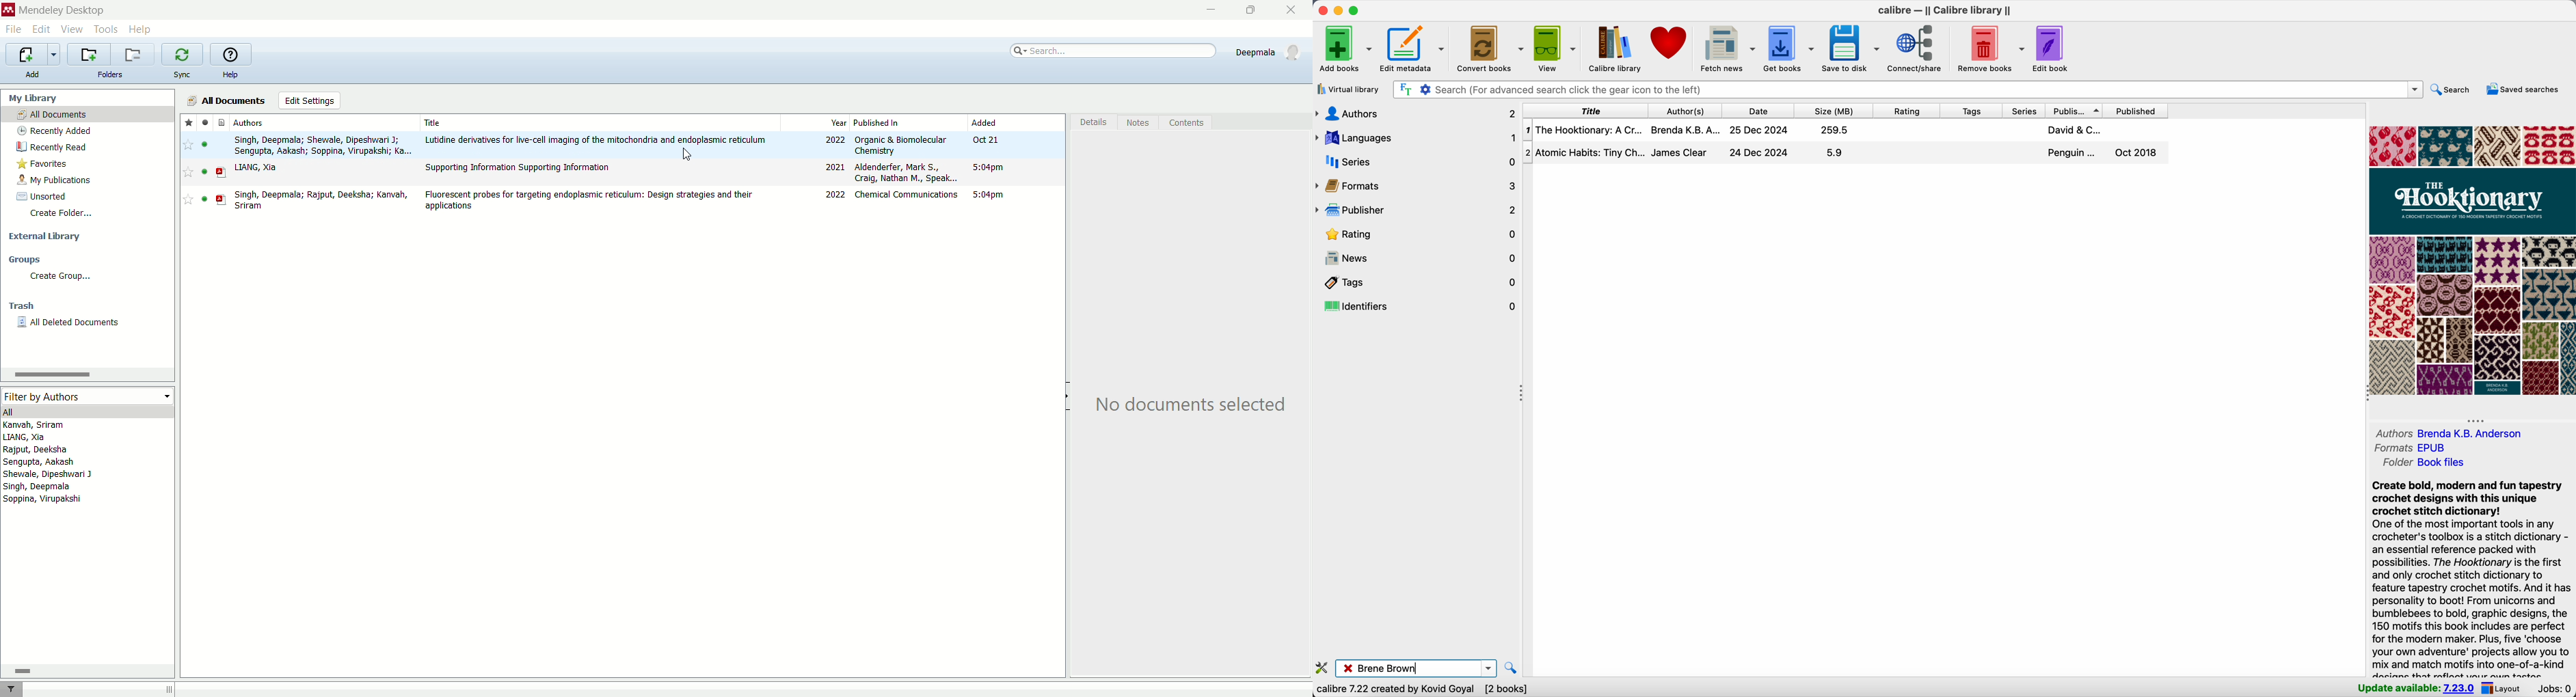  Describe the element at coordinates (25, 259) in the screenshot. I see `groups` at that location.